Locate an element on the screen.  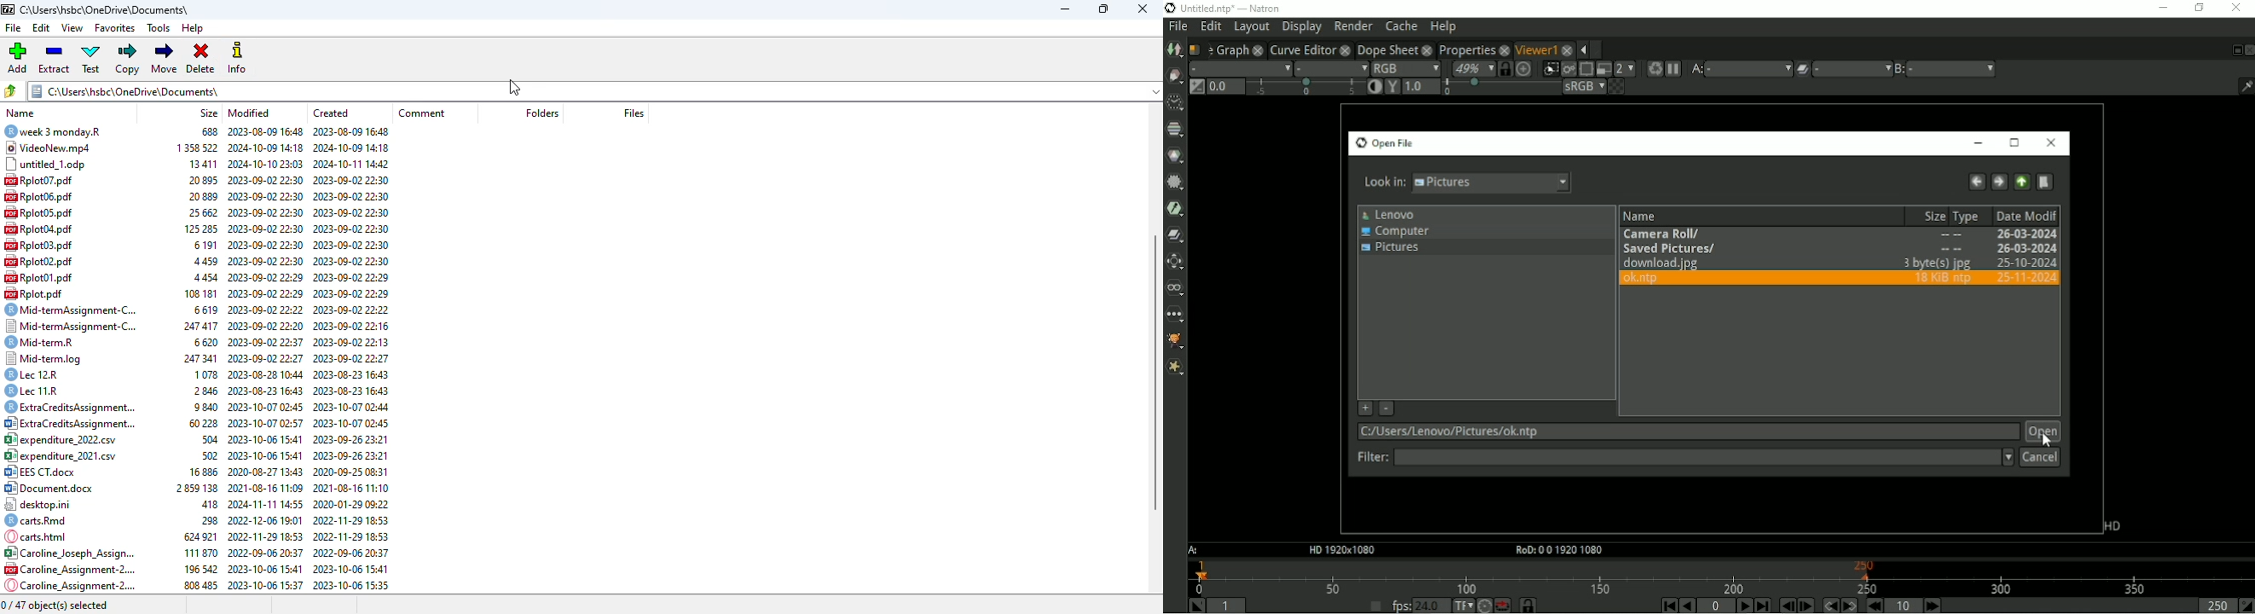
2020-01-29 09:22 is located at coordinates (351, 504).